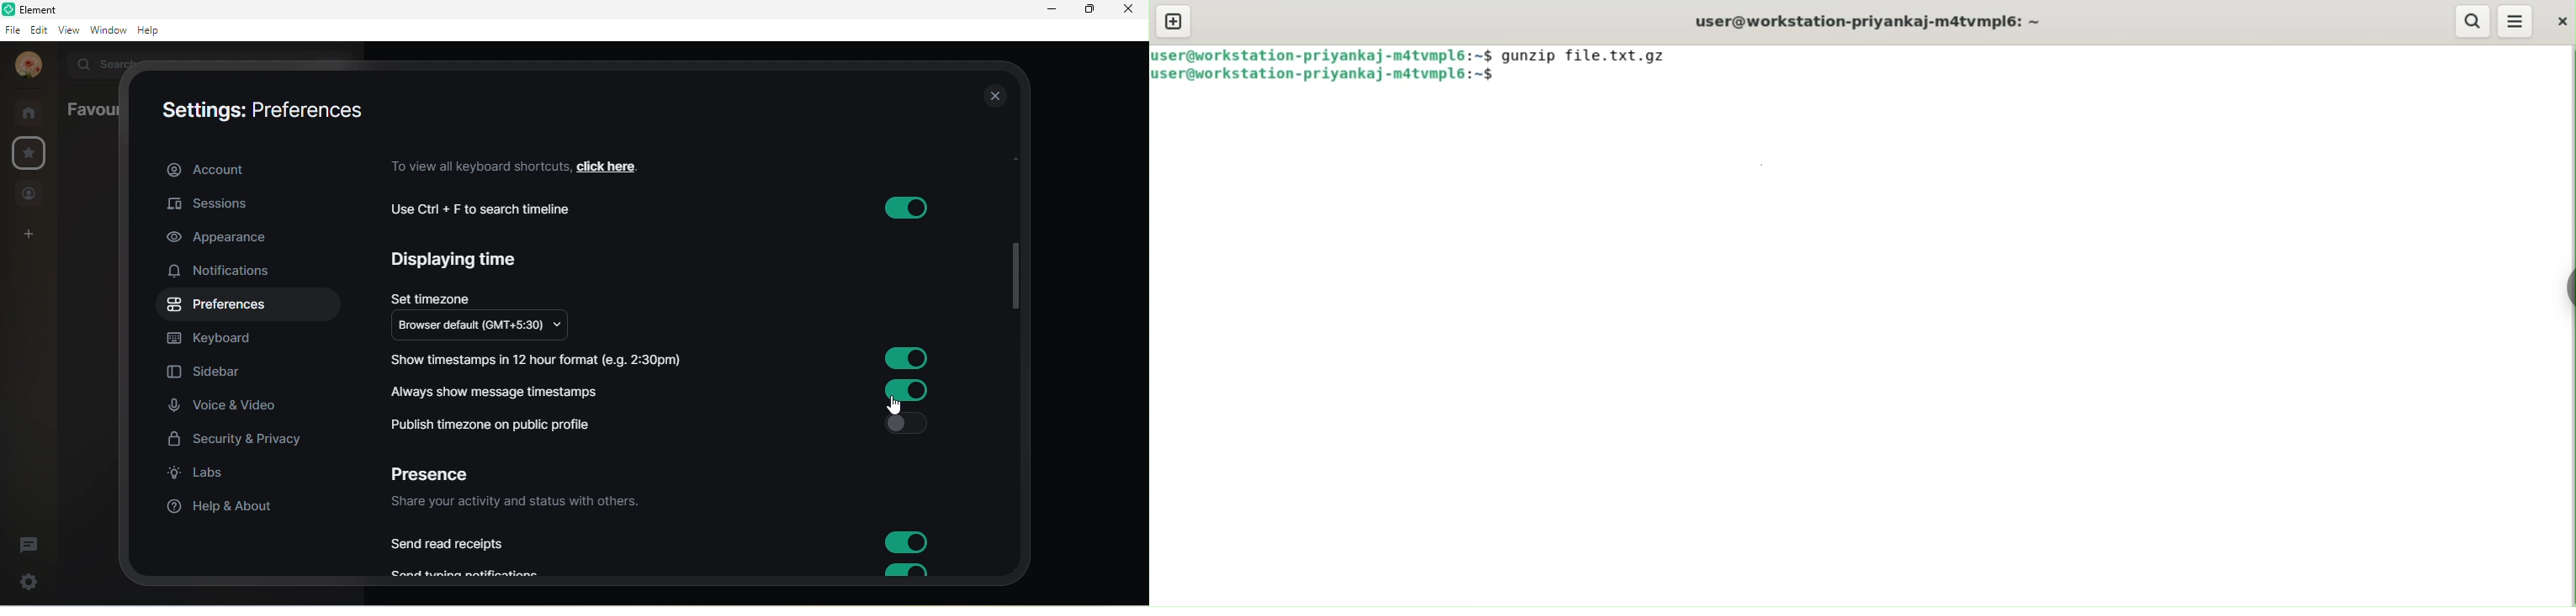  Describe the element at coordinates (474, 573) in the screenshot. I see `Send typing notifications` at that location.